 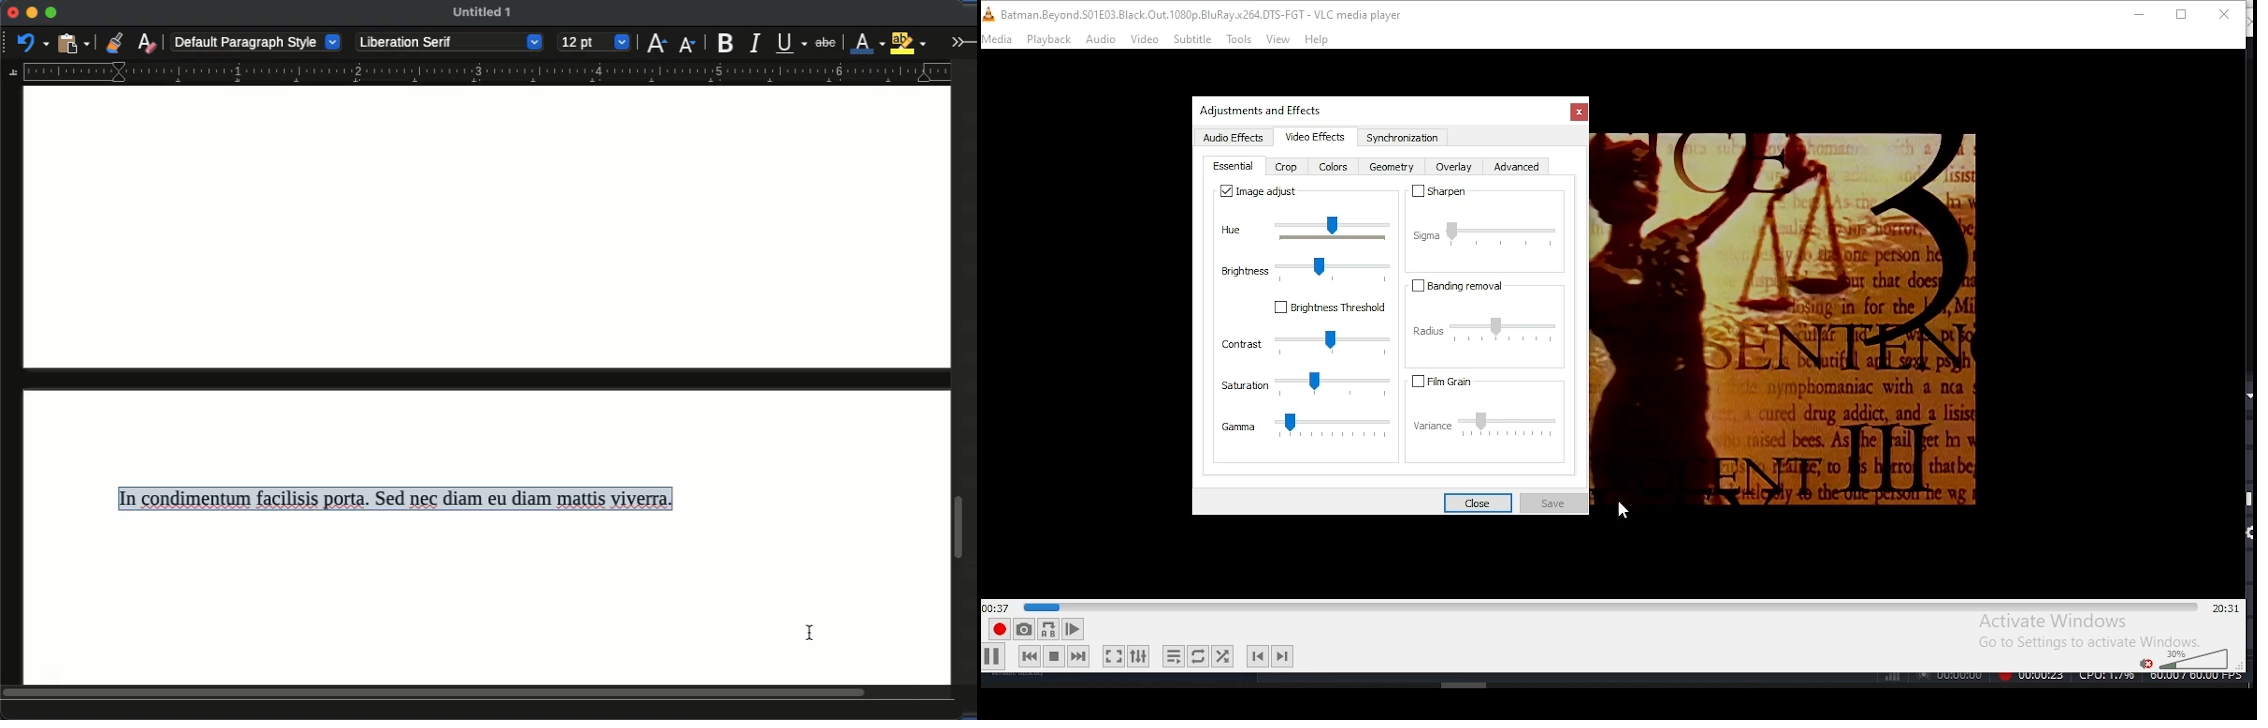 What do you see at coordinates (11, 13) in the screenshot?
I see `close` at bounding box center [11, 13].